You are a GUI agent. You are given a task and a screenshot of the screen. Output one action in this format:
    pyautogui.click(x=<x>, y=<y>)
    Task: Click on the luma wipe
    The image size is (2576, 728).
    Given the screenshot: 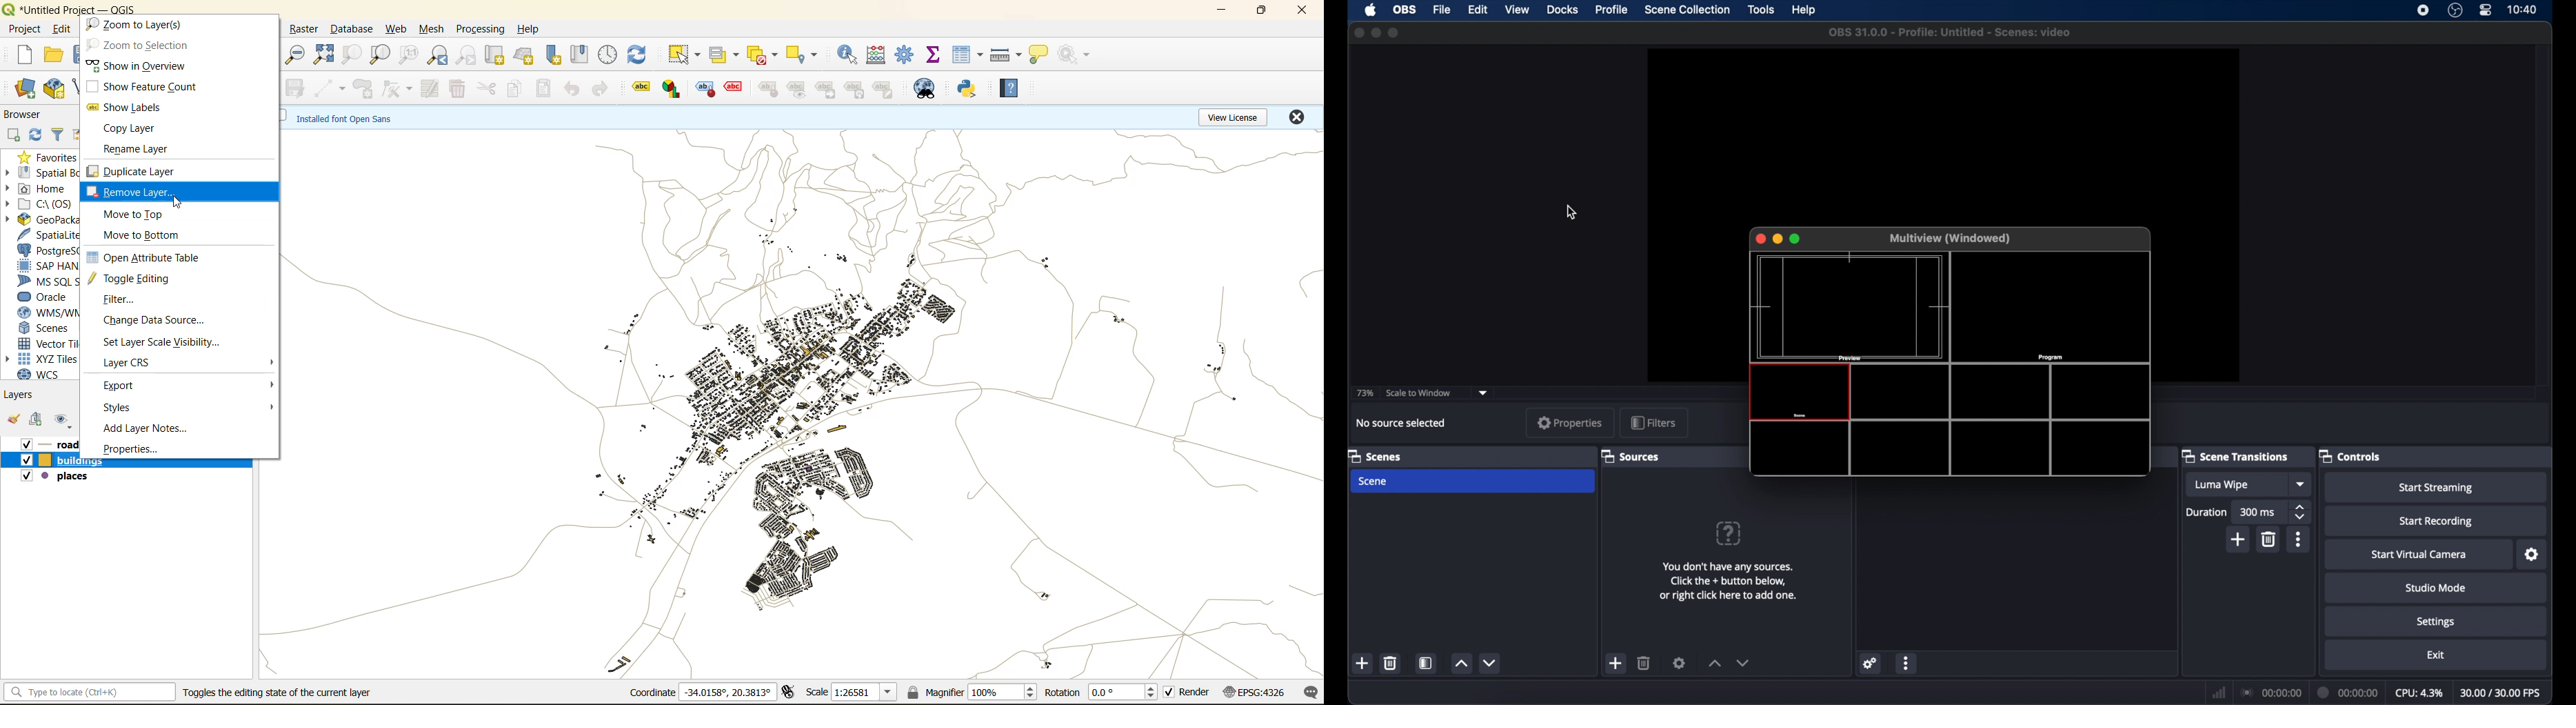 What is the action you would take?
    pyautogui.click(x=2222, y=484)
    